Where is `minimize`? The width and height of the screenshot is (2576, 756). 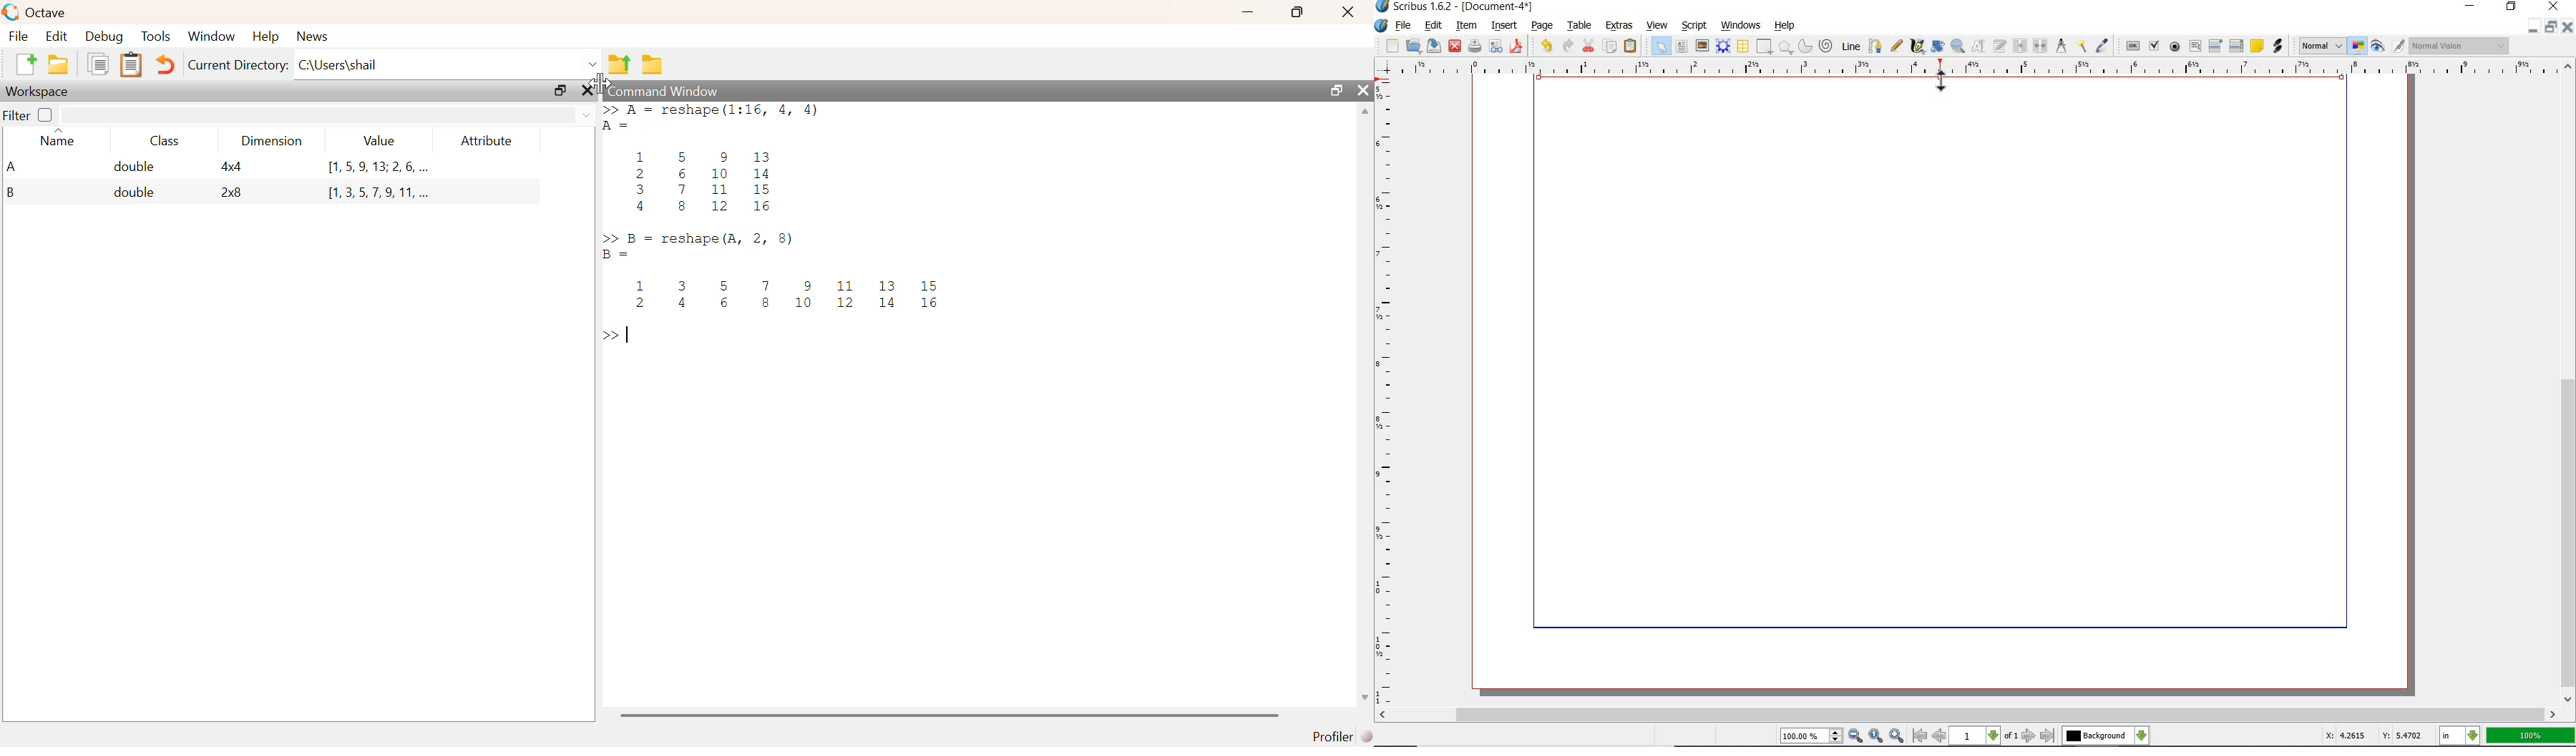
minimize is located at coordinates (2535, 27).